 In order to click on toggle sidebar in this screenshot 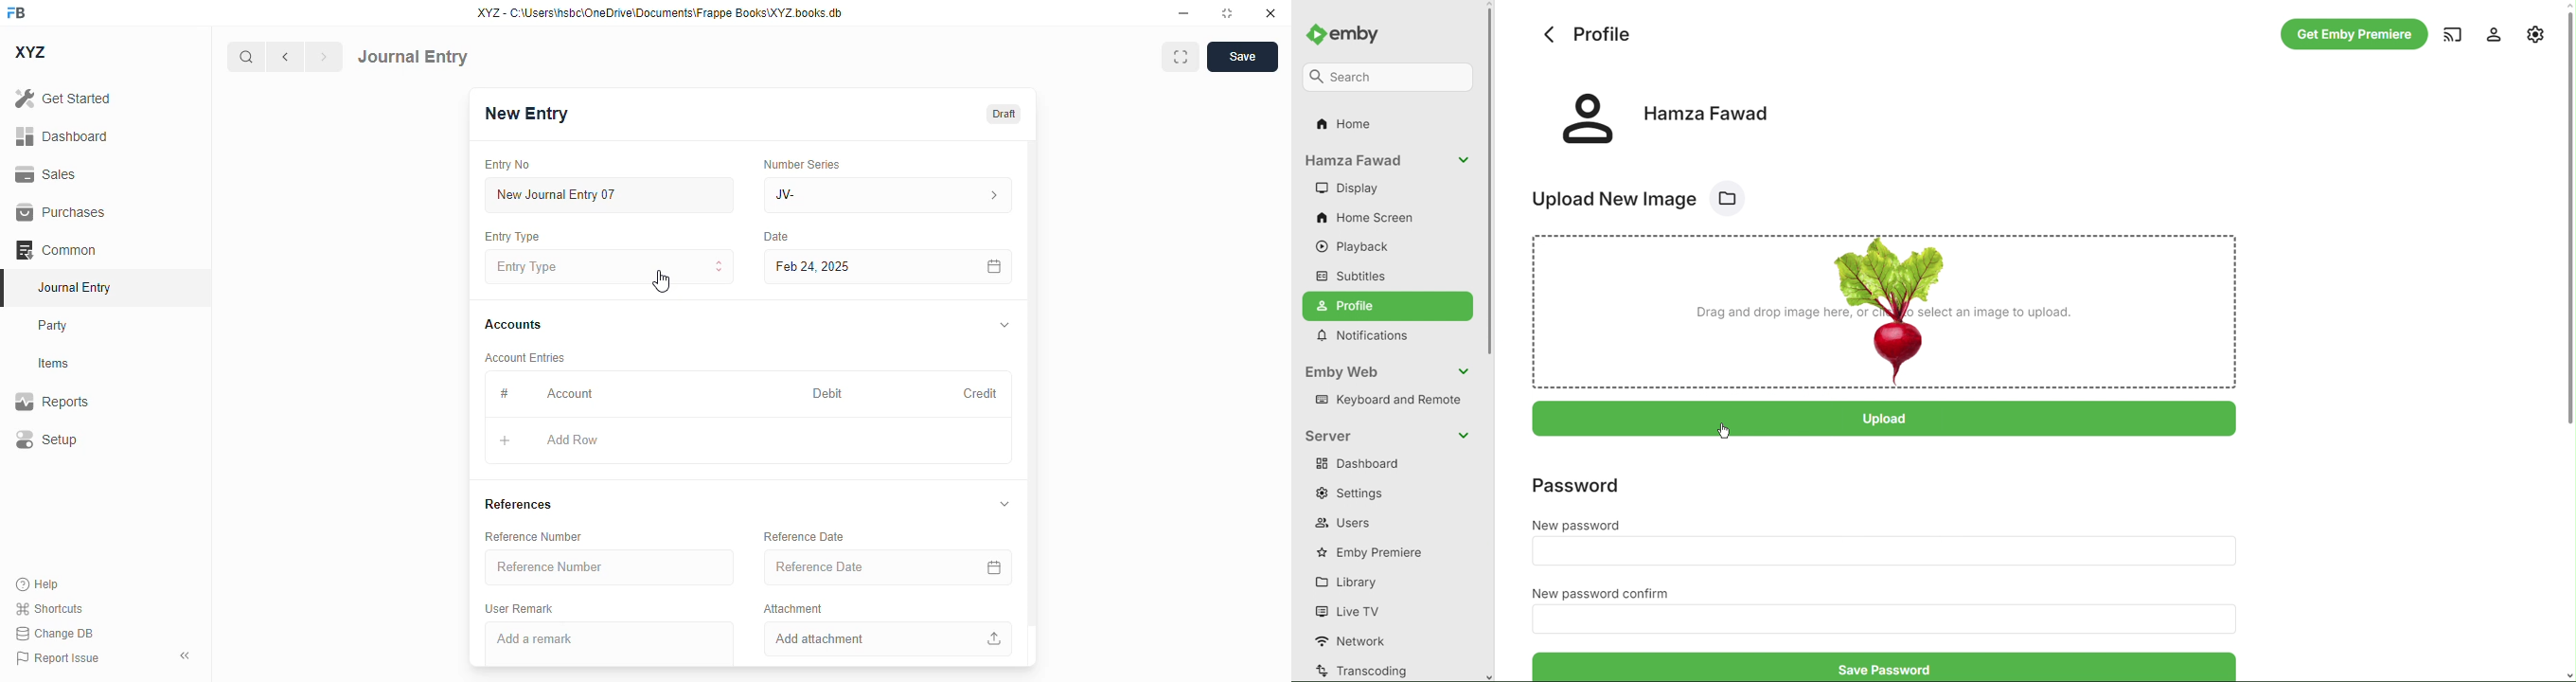, I will do `click(187, 655)`.